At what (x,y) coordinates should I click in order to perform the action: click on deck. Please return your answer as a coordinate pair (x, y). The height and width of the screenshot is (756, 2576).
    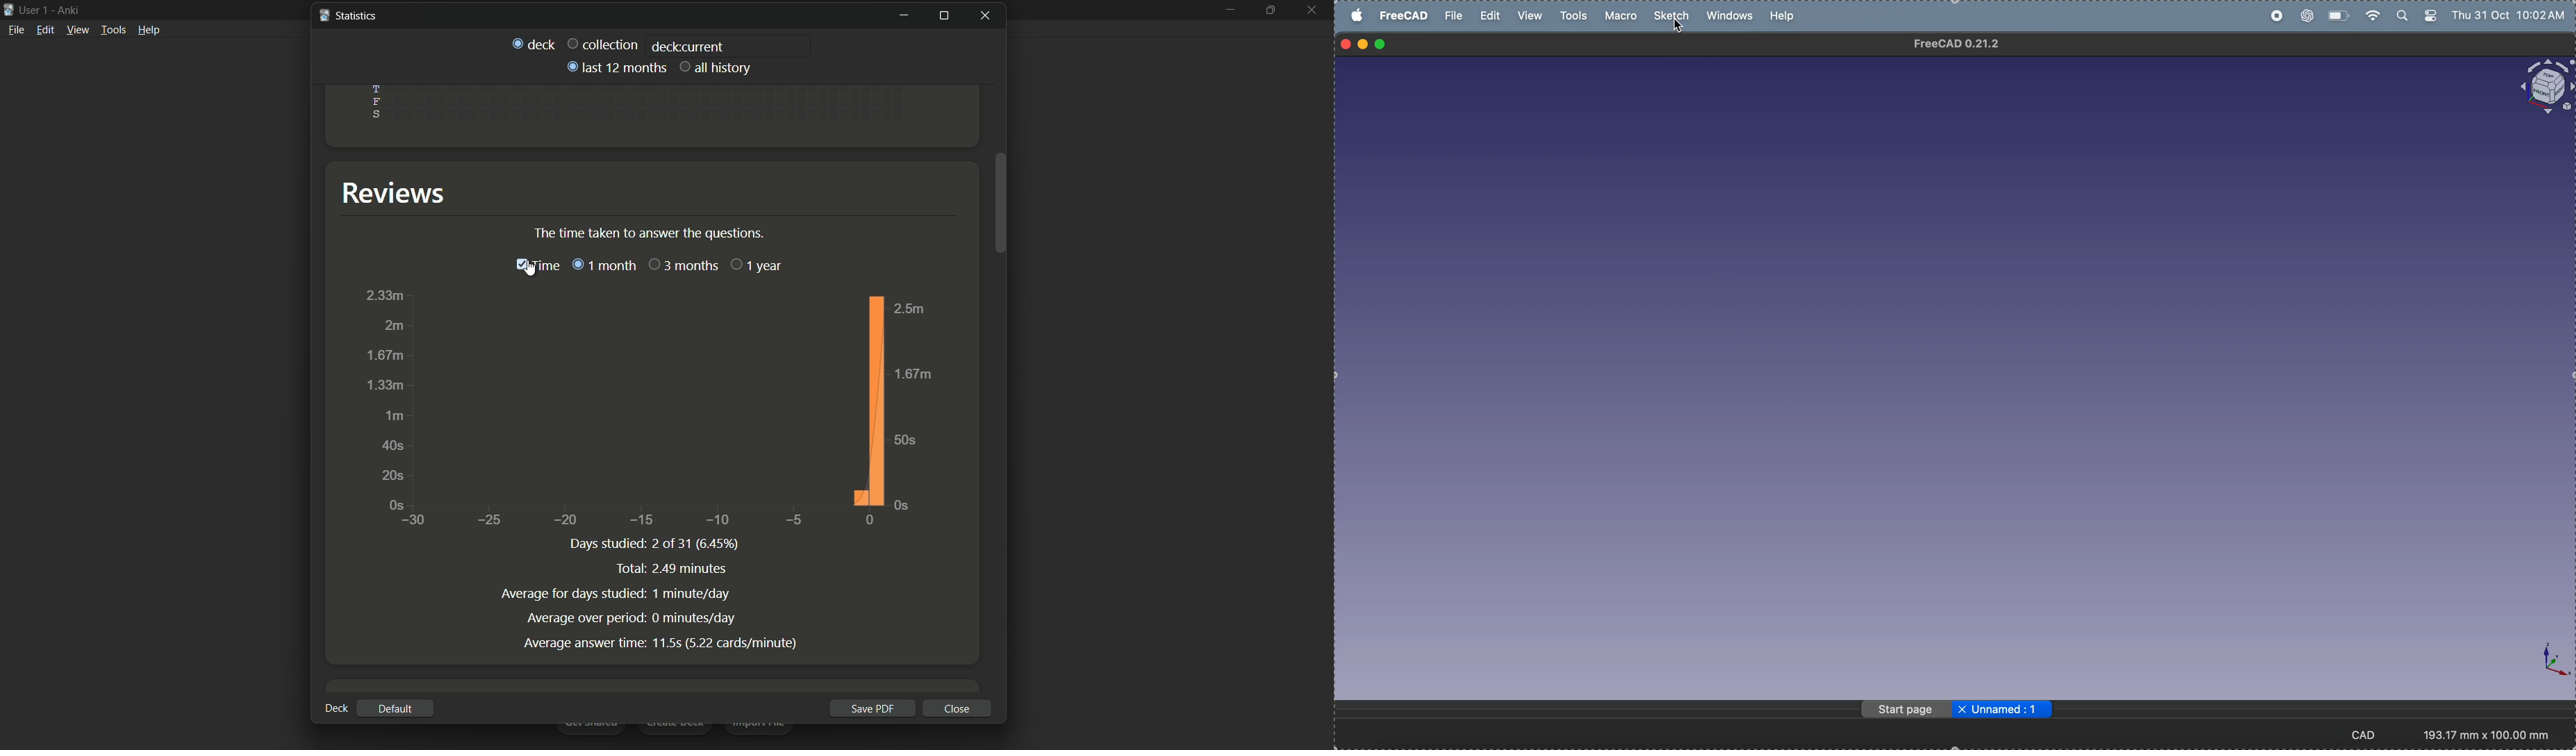
    Looking at the image, I should click on (336, 708).